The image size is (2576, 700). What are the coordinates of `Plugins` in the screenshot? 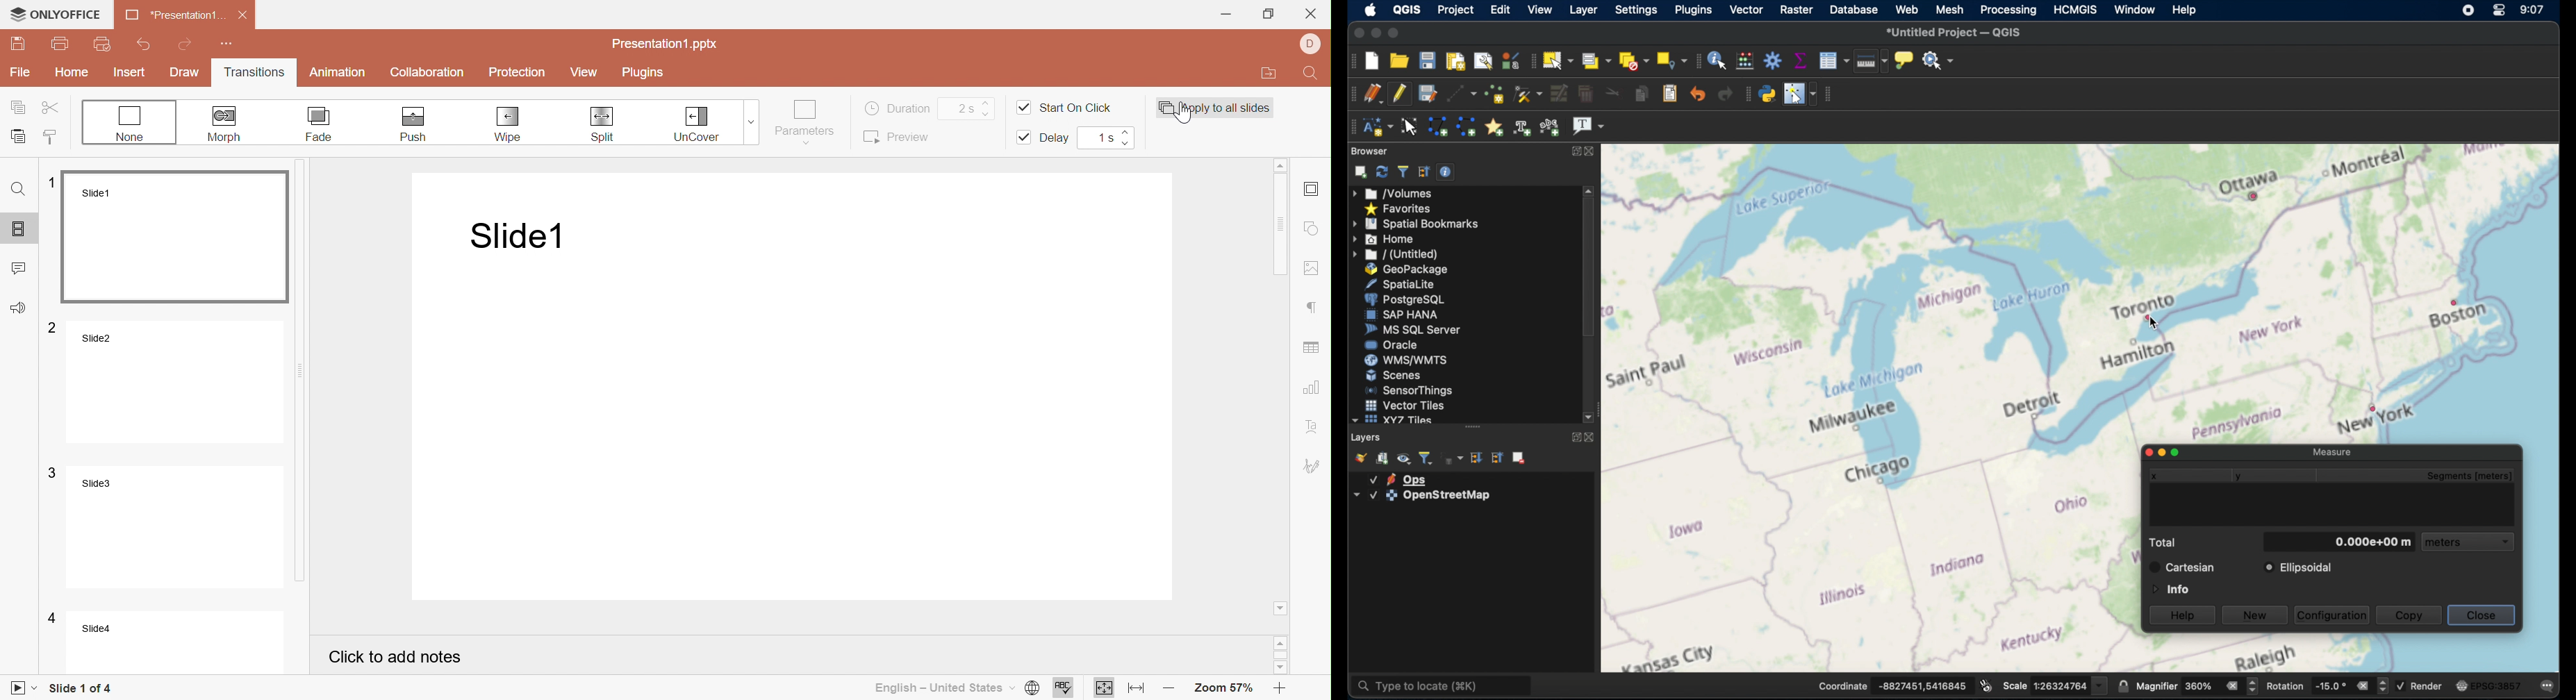 It's located at (643, 73).